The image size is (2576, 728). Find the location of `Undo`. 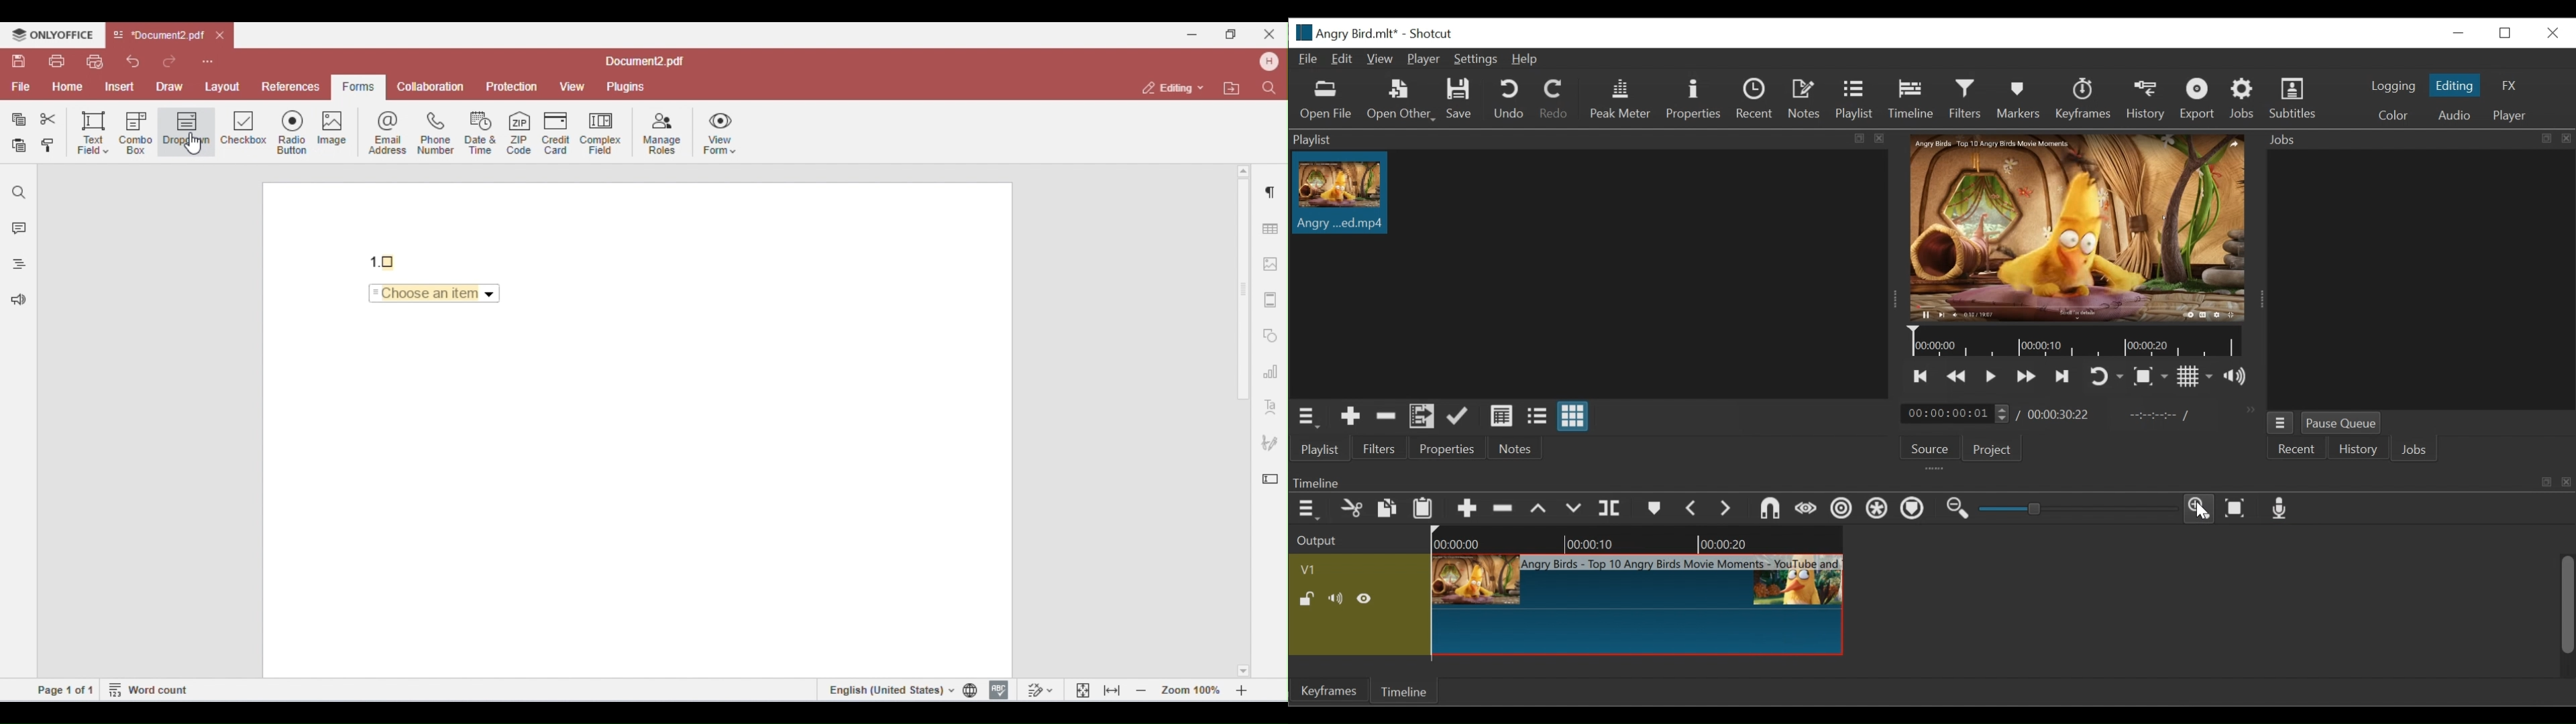

Undo is located at coordinates (1510, 100).